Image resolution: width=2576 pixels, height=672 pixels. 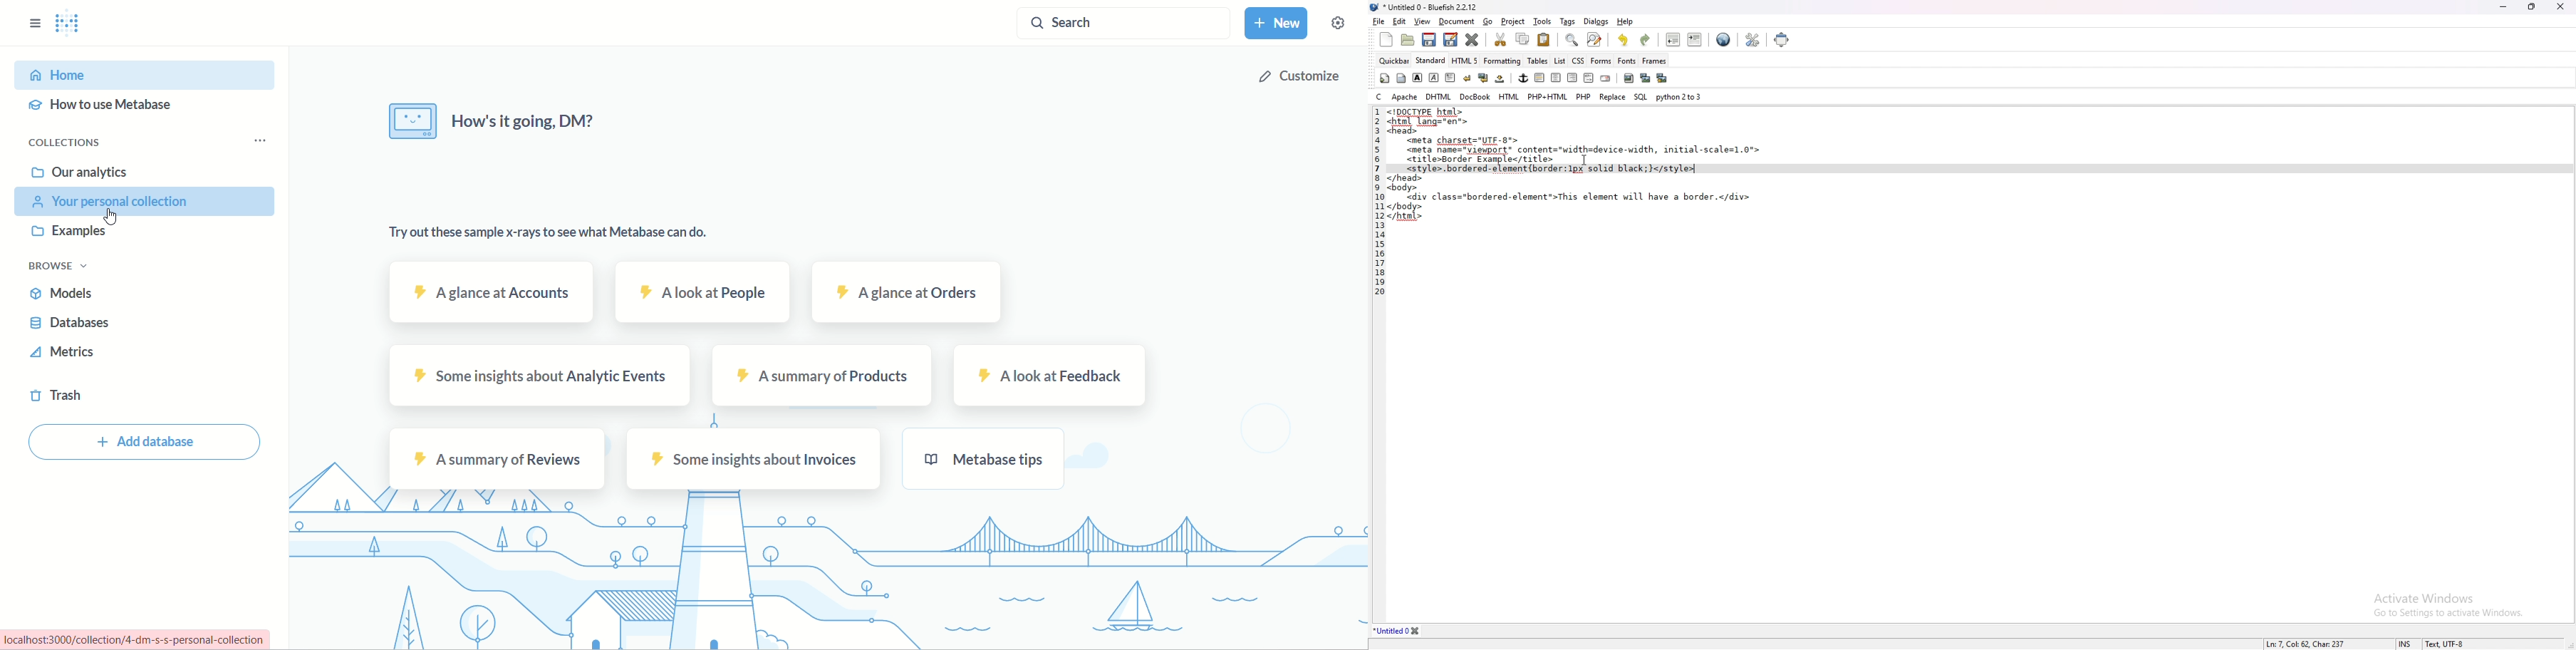 What do you see at coordinates (1644, 40) in the screenshot?
I see `redo` at bounding box center [1644, 40].